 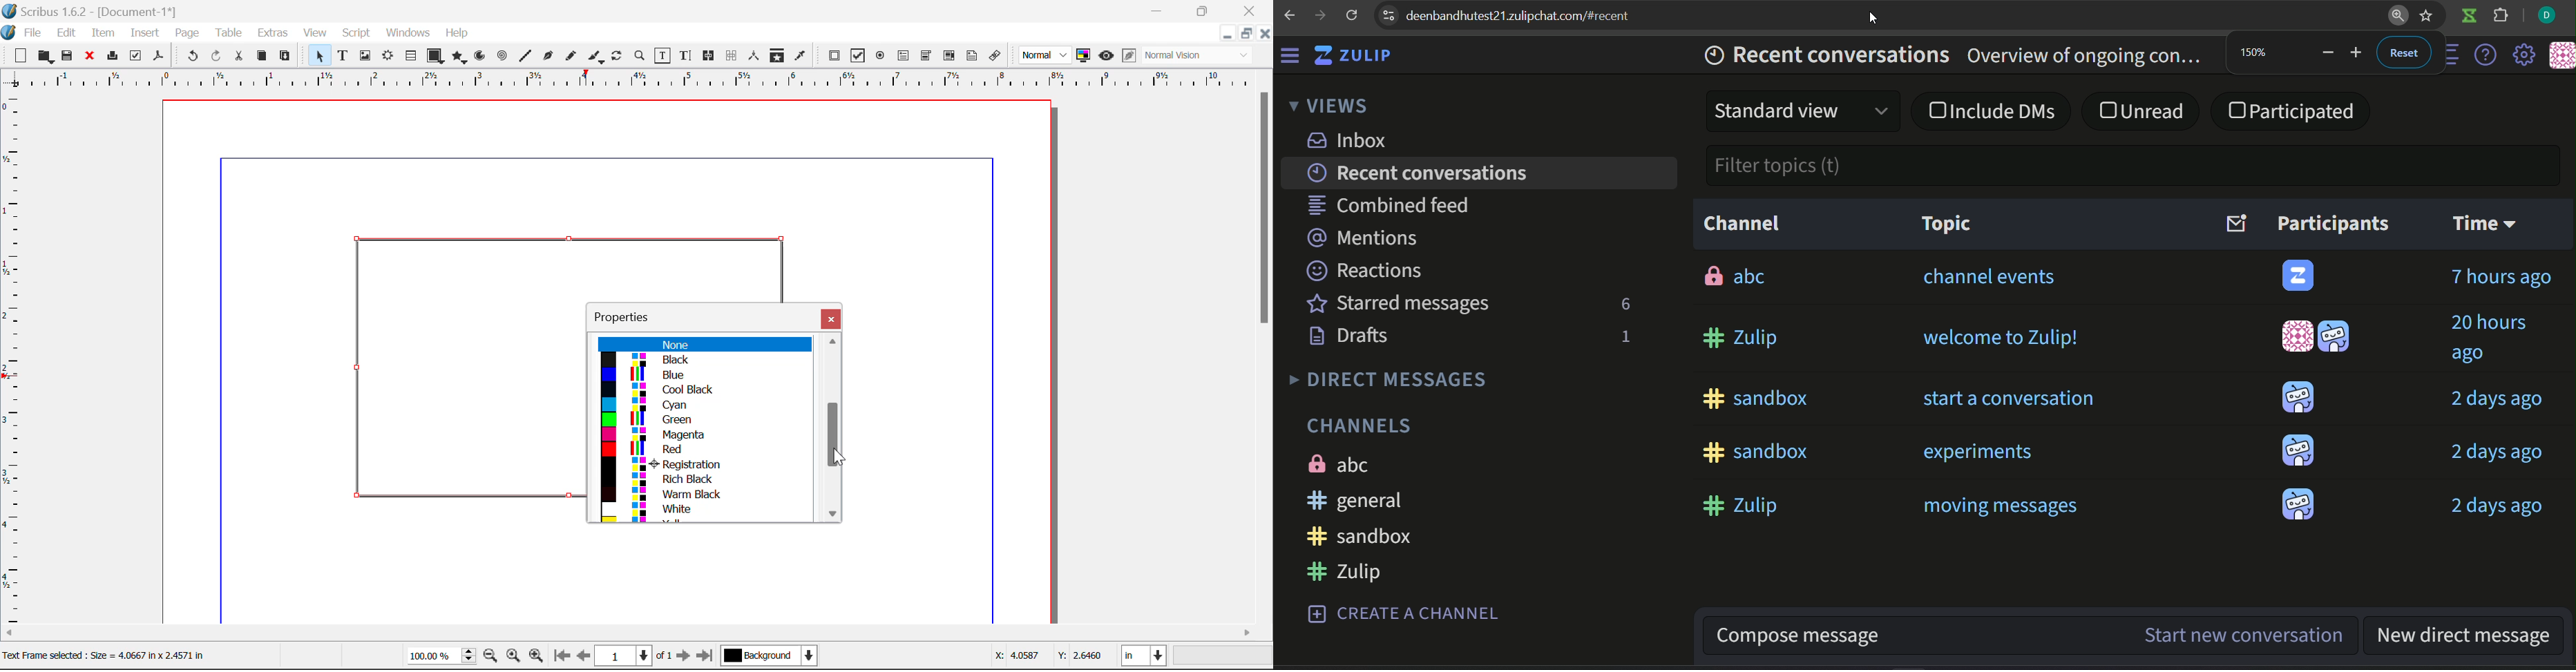 What do you see at coordinates (2298, 451) in the screenshot?
I see `icon` at bounding box center [2298, 451].